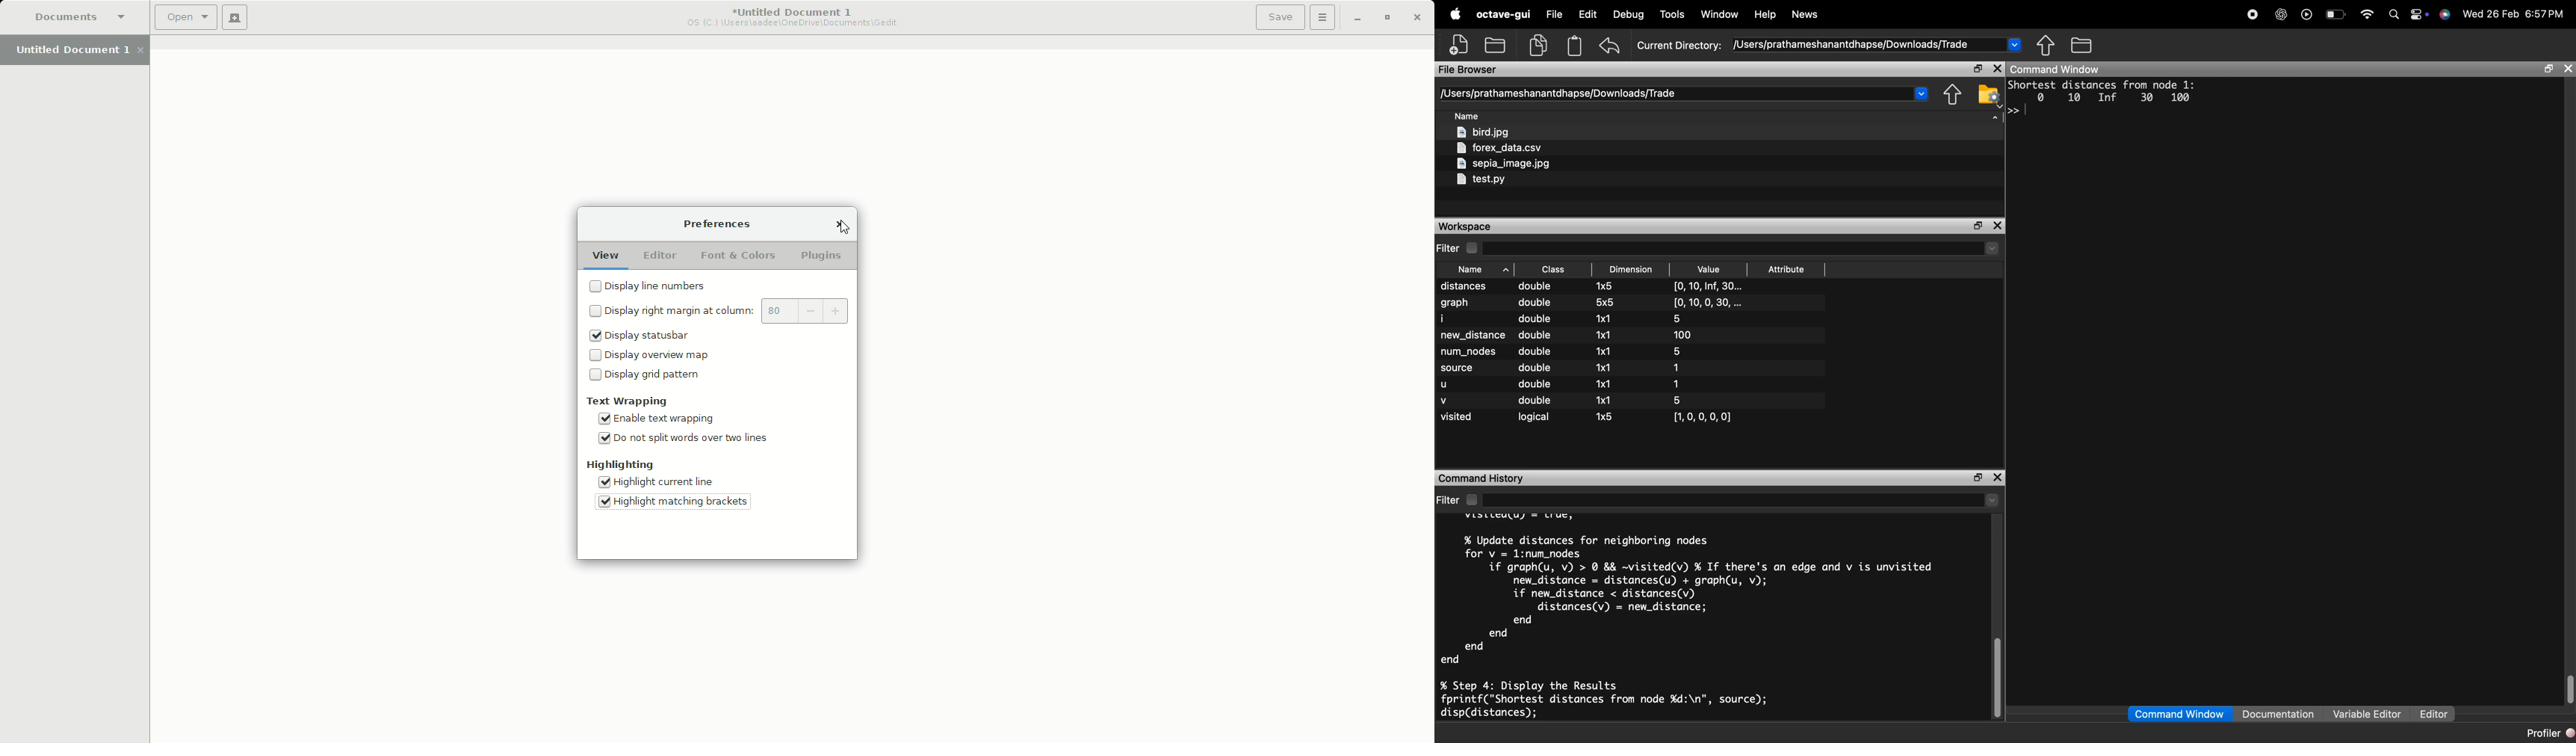 Image resolution: width=2576 pixels, height=756 pixels. Describe the element at coordinates (2367, 714) in the screenshot. I see `variable editor` at that location.